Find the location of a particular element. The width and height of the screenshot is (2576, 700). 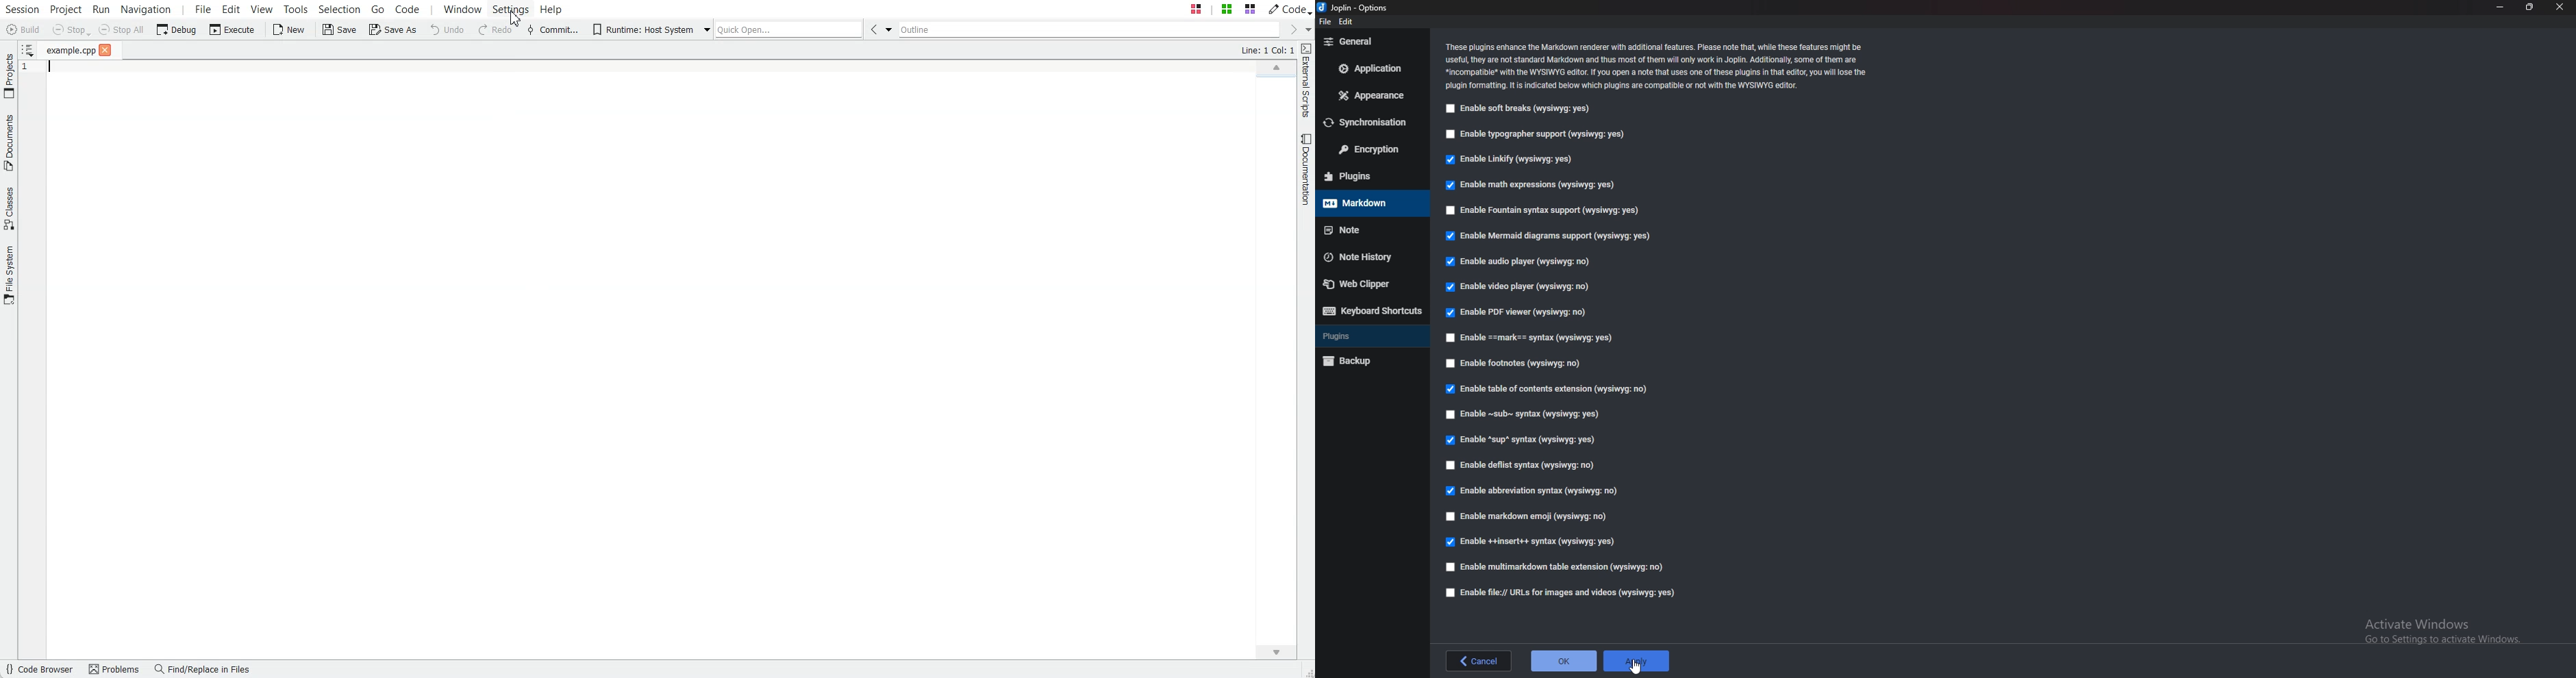

Enable PDF viewer is located at coordinates (1519, 312).